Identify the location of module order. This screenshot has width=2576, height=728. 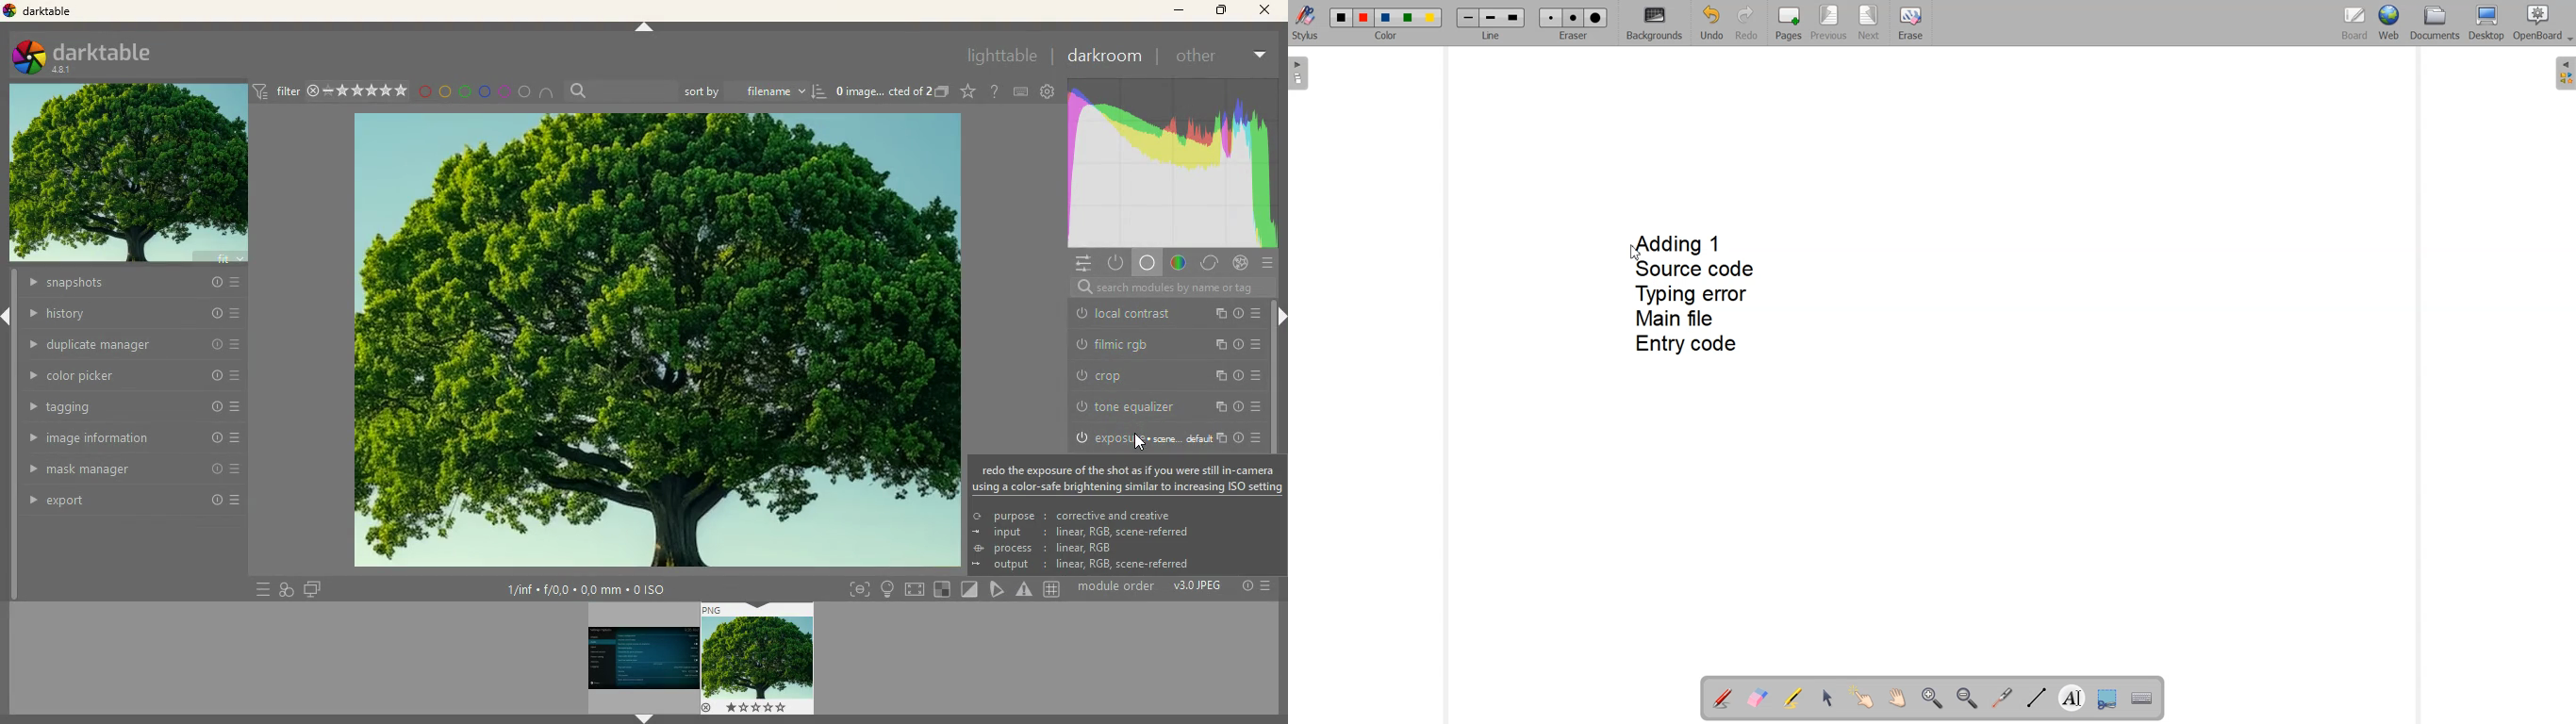
(1116, 588).